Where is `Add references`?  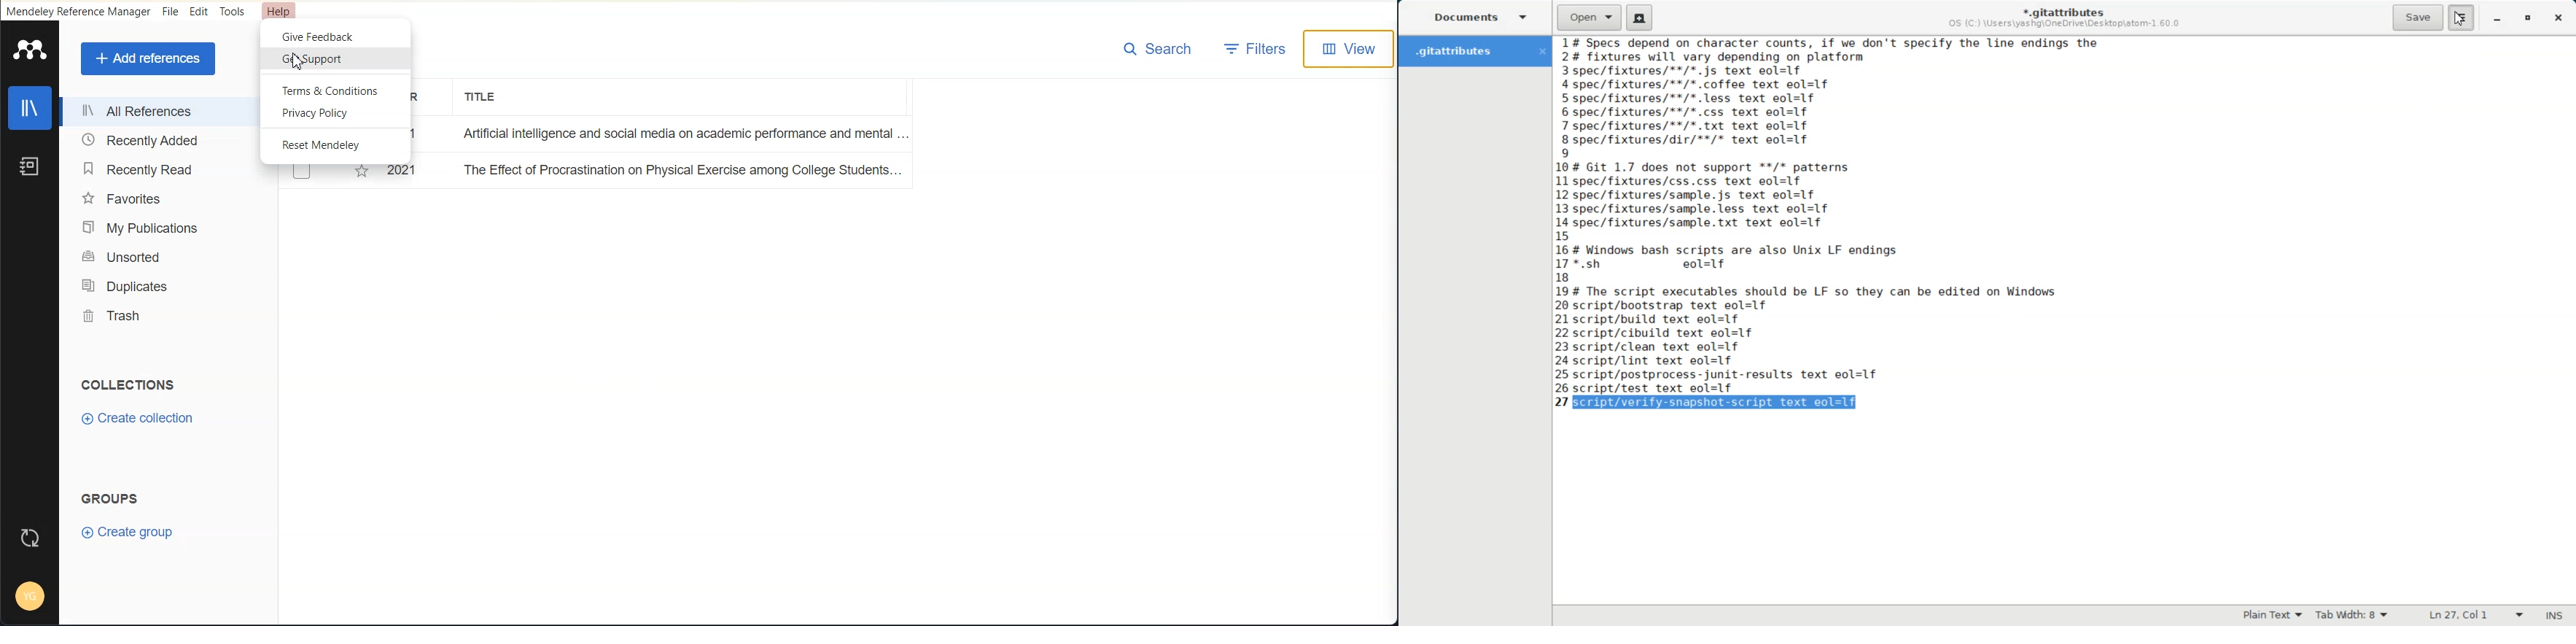
Add references is located at coordinates (147, 58).